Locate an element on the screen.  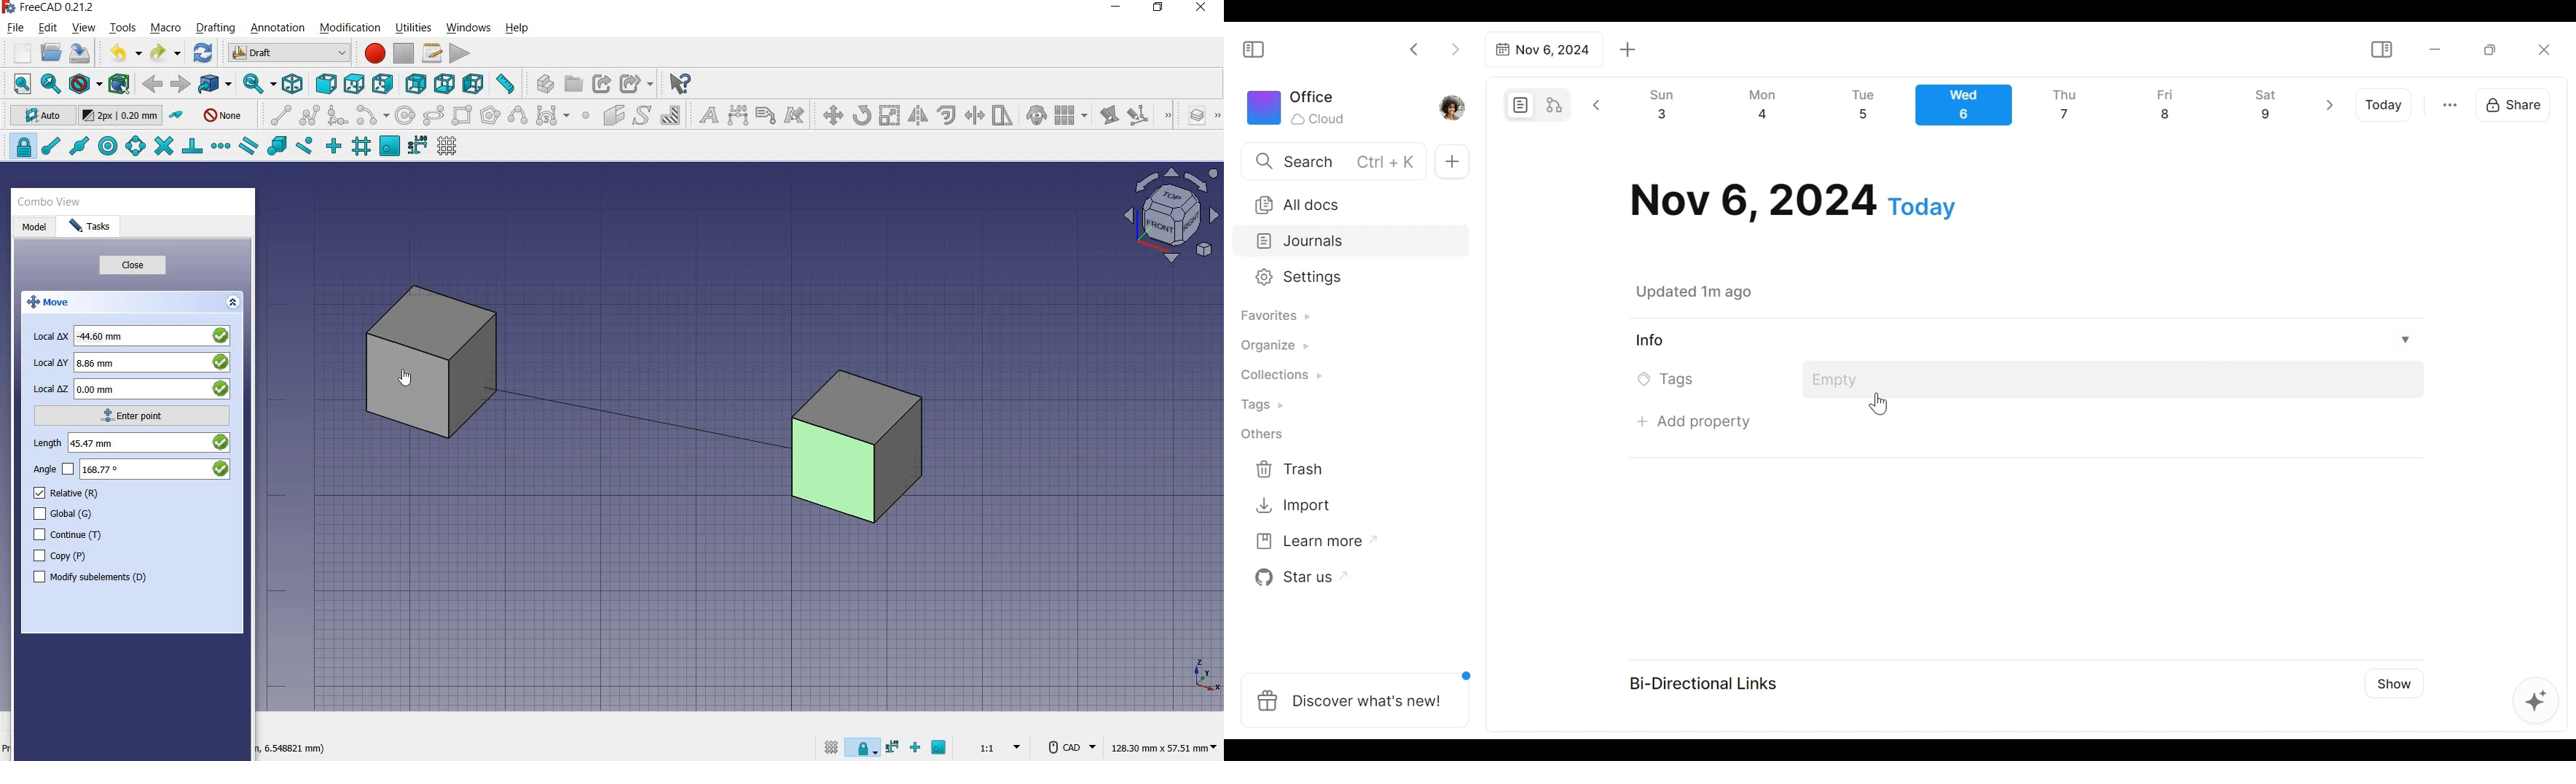
make link is located at coordinates (602, 83).